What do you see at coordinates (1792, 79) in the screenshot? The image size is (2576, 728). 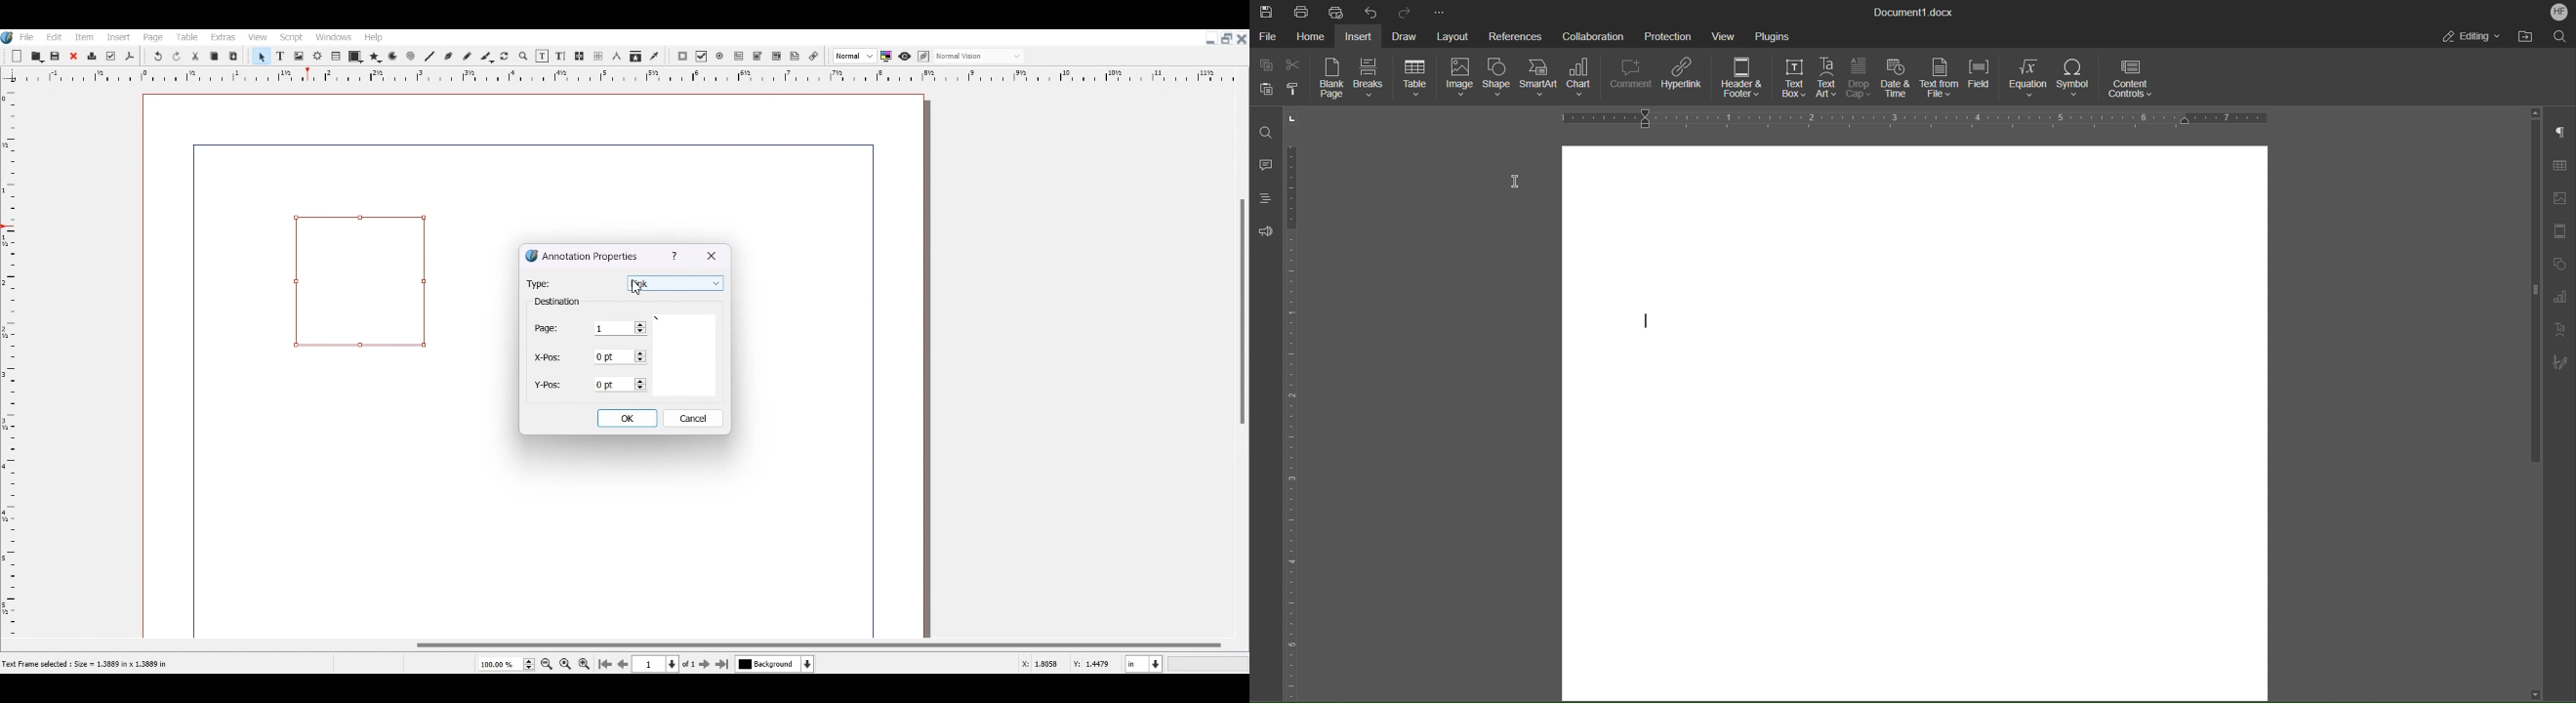 I see `Text Box` at bounding box center [1792, 79].